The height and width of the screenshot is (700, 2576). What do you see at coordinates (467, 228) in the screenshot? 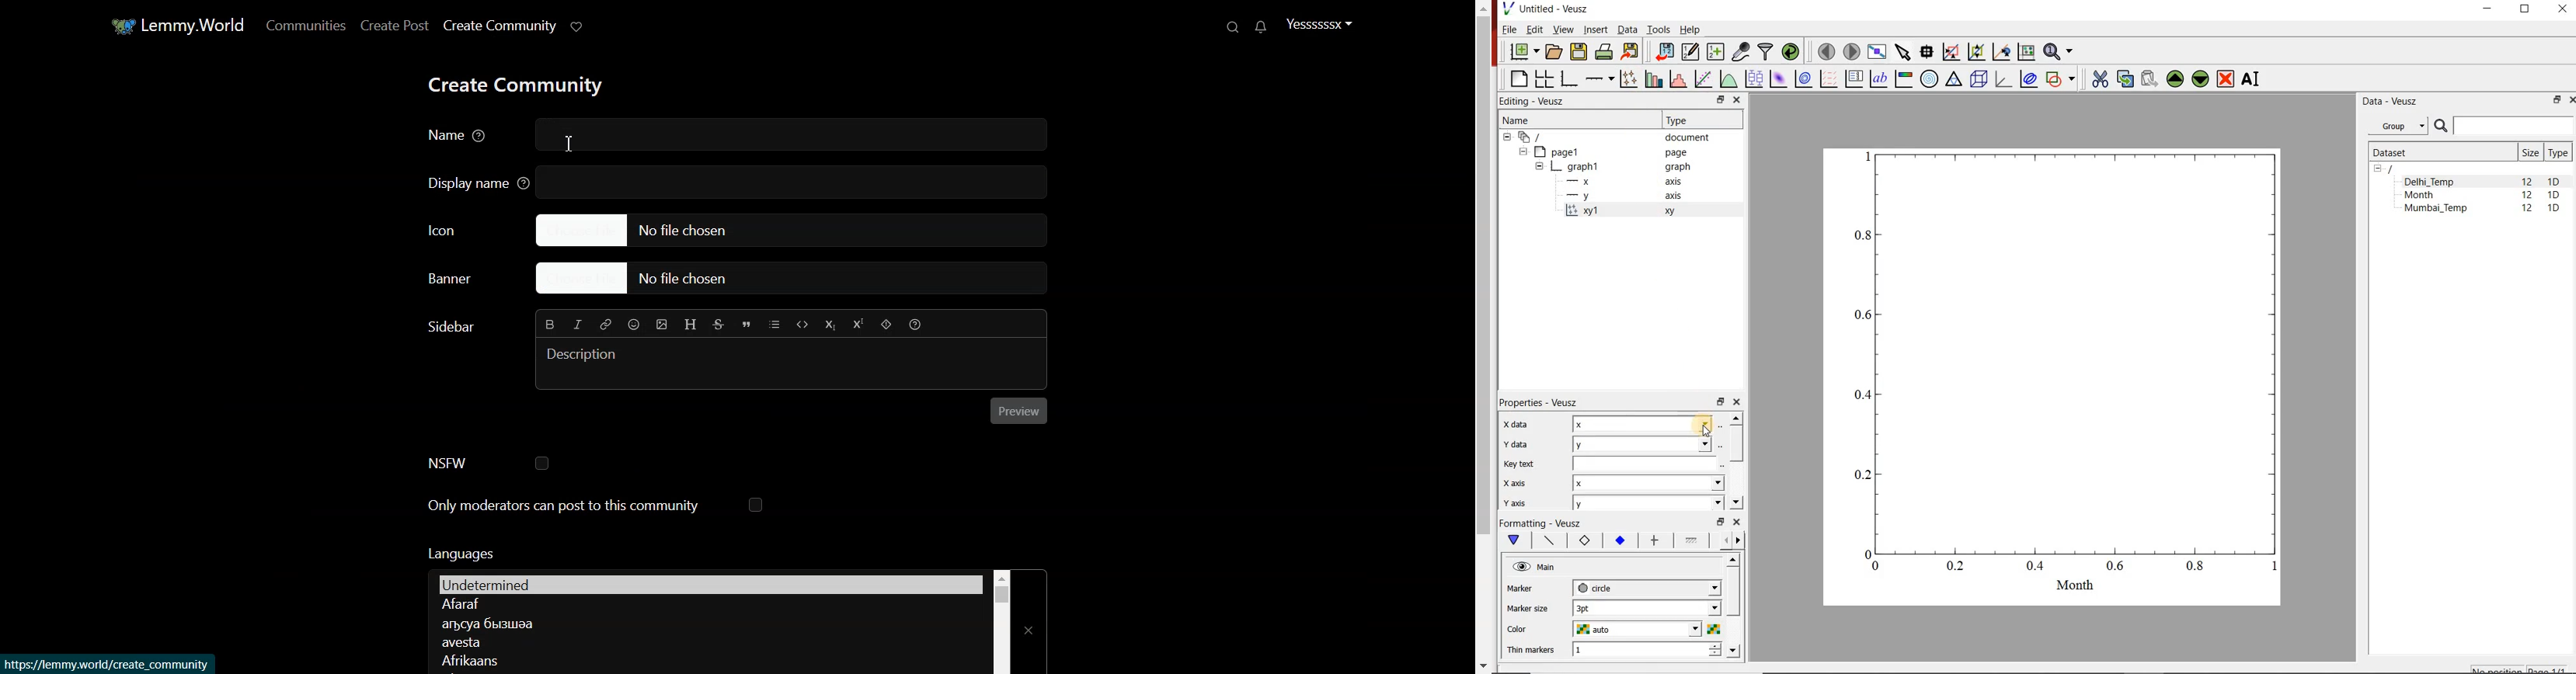
I see `Icon ` at bounding box center [467, 228].